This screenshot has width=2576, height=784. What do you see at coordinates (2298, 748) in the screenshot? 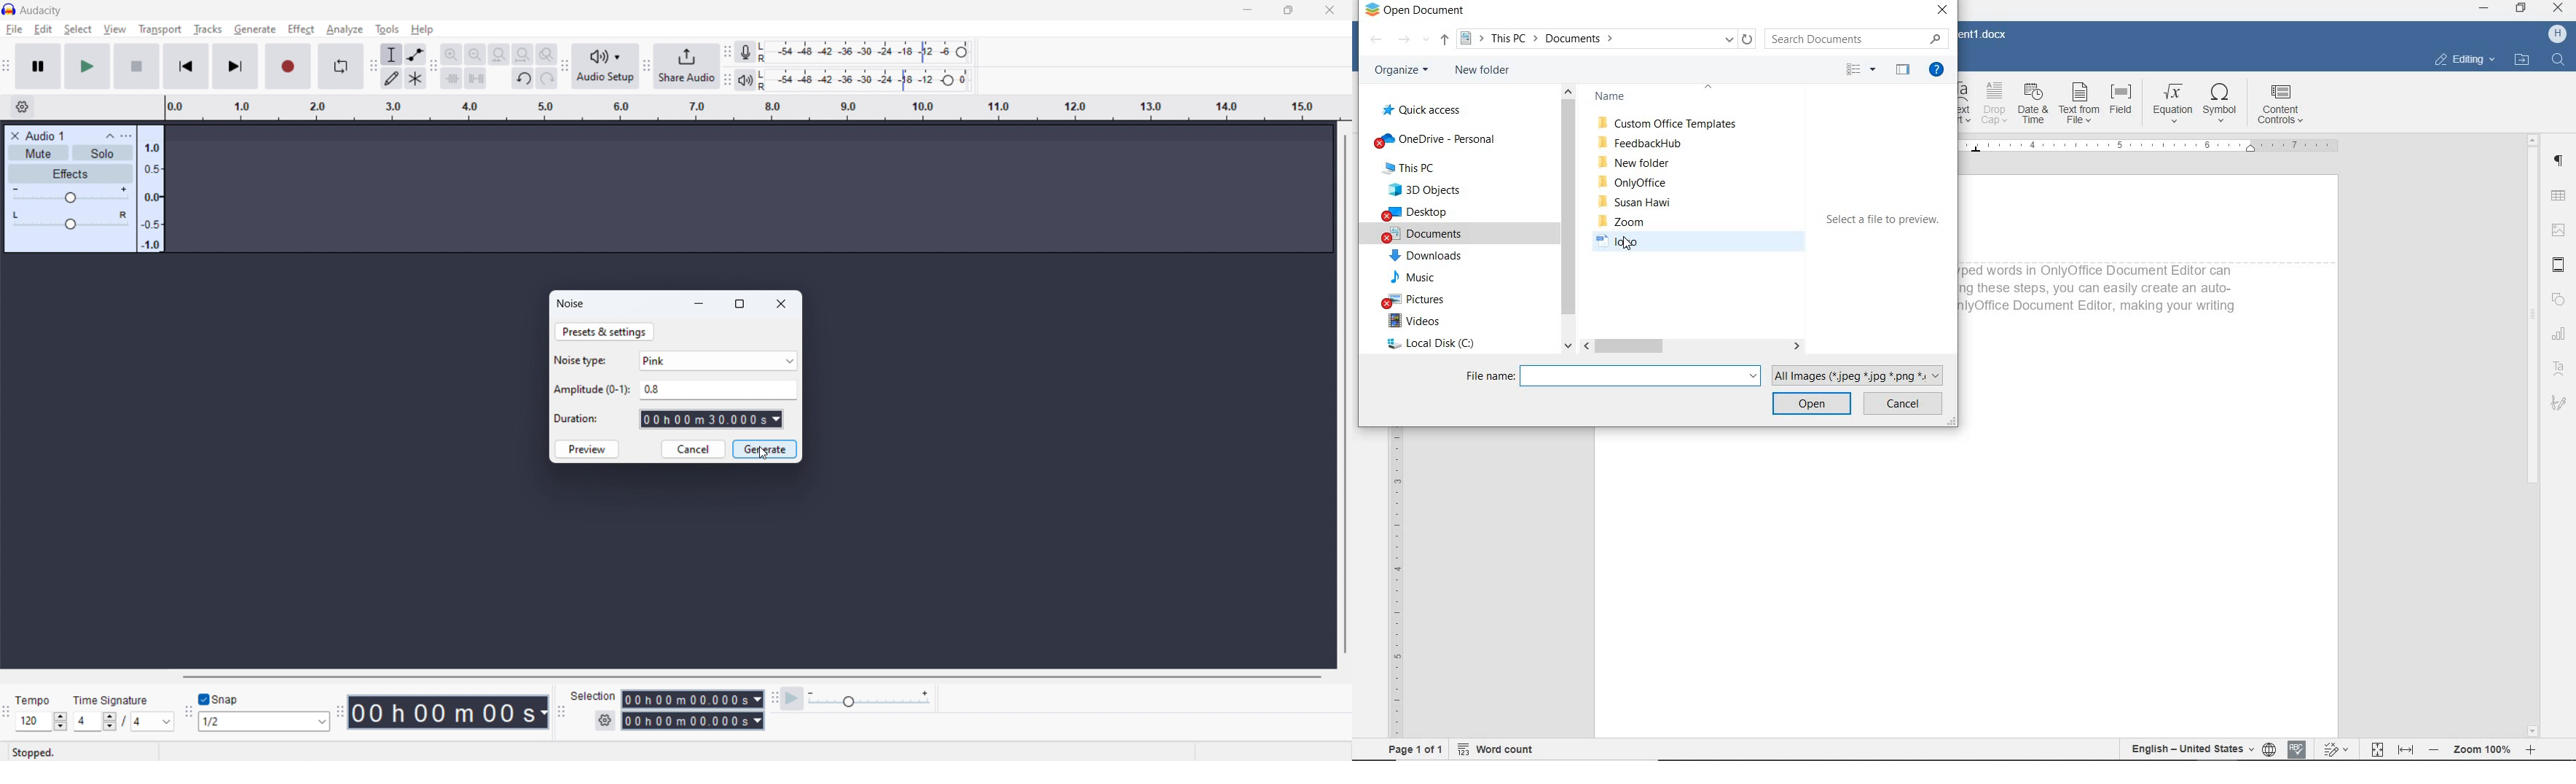
I see `SPELL CHECKING` at bounding box center [2298, 748].